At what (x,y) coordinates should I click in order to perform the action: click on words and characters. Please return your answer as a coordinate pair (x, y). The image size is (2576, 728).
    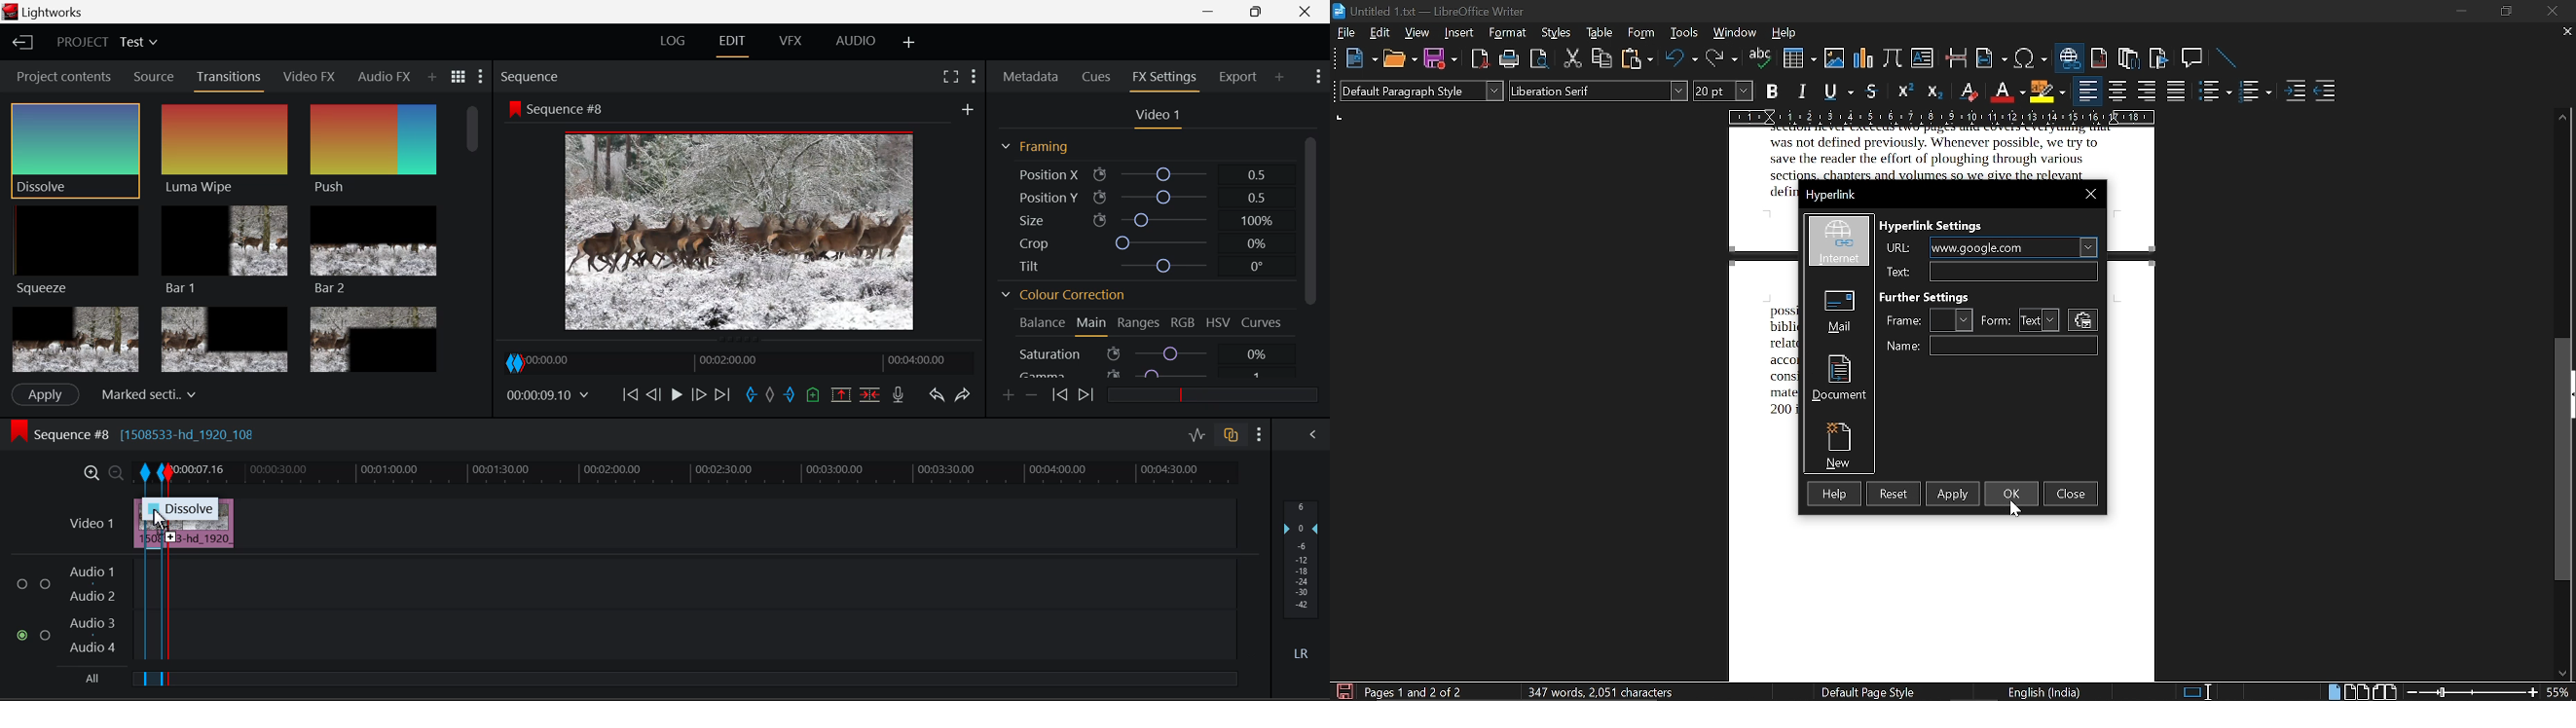
    Looking at the image, I should click on (1599, 691).